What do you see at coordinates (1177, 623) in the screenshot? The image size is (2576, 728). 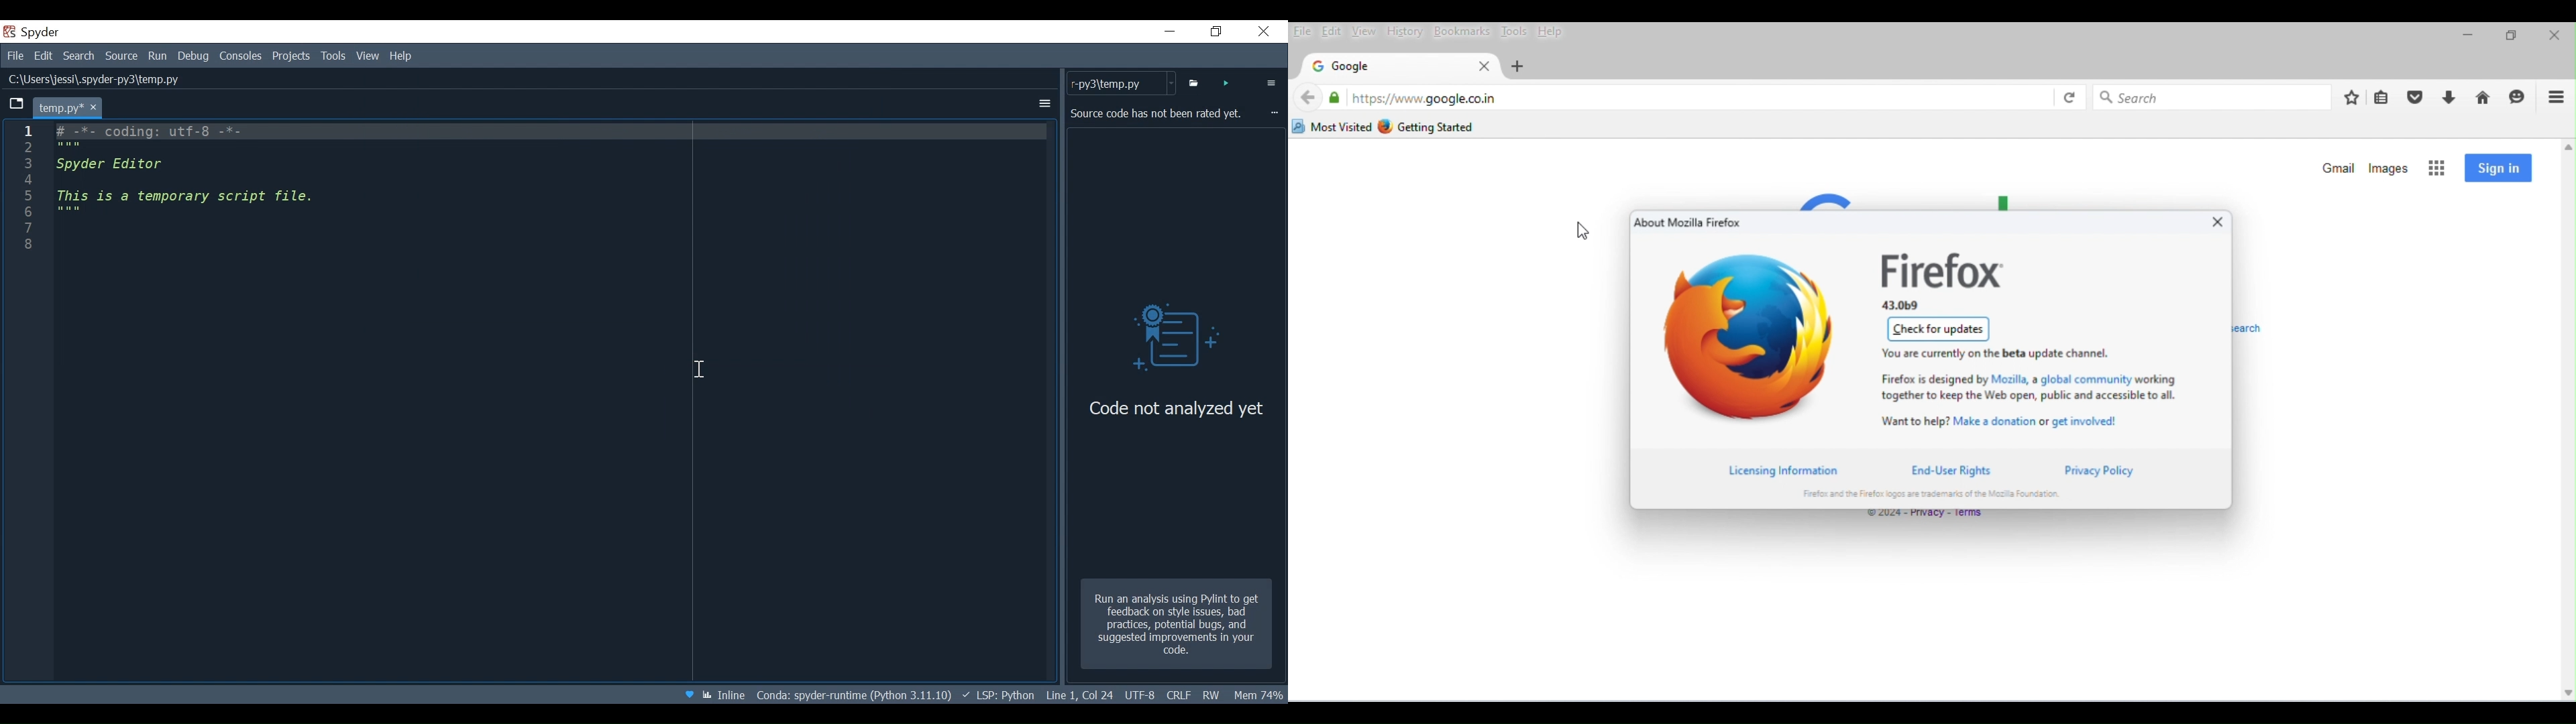 I see `Run an analysis using Pylint to get feedback on styles issues, bad practices, potential bugs, and suggested improvements on your code` at bounding box center [1177, 623].